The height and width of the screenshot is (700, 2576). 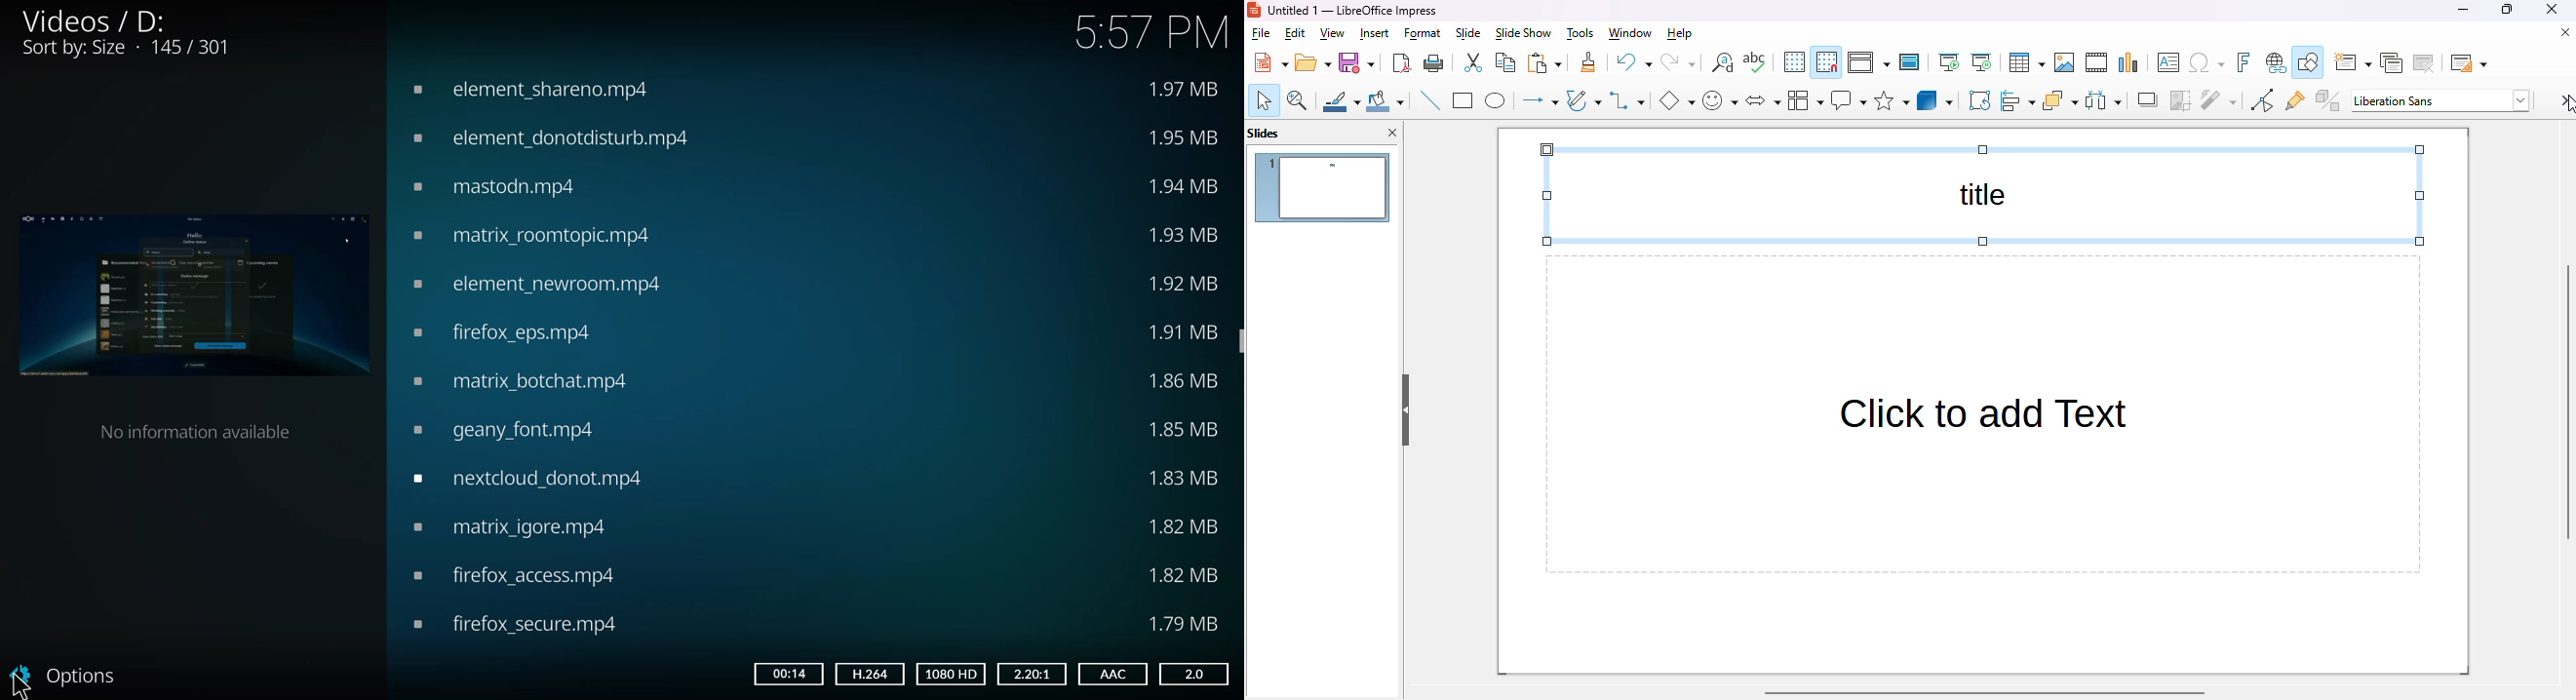 What do you see at coordinates (1794, 61) in the screenshot?
I see `display grid` at bounding box center [1794, 61].